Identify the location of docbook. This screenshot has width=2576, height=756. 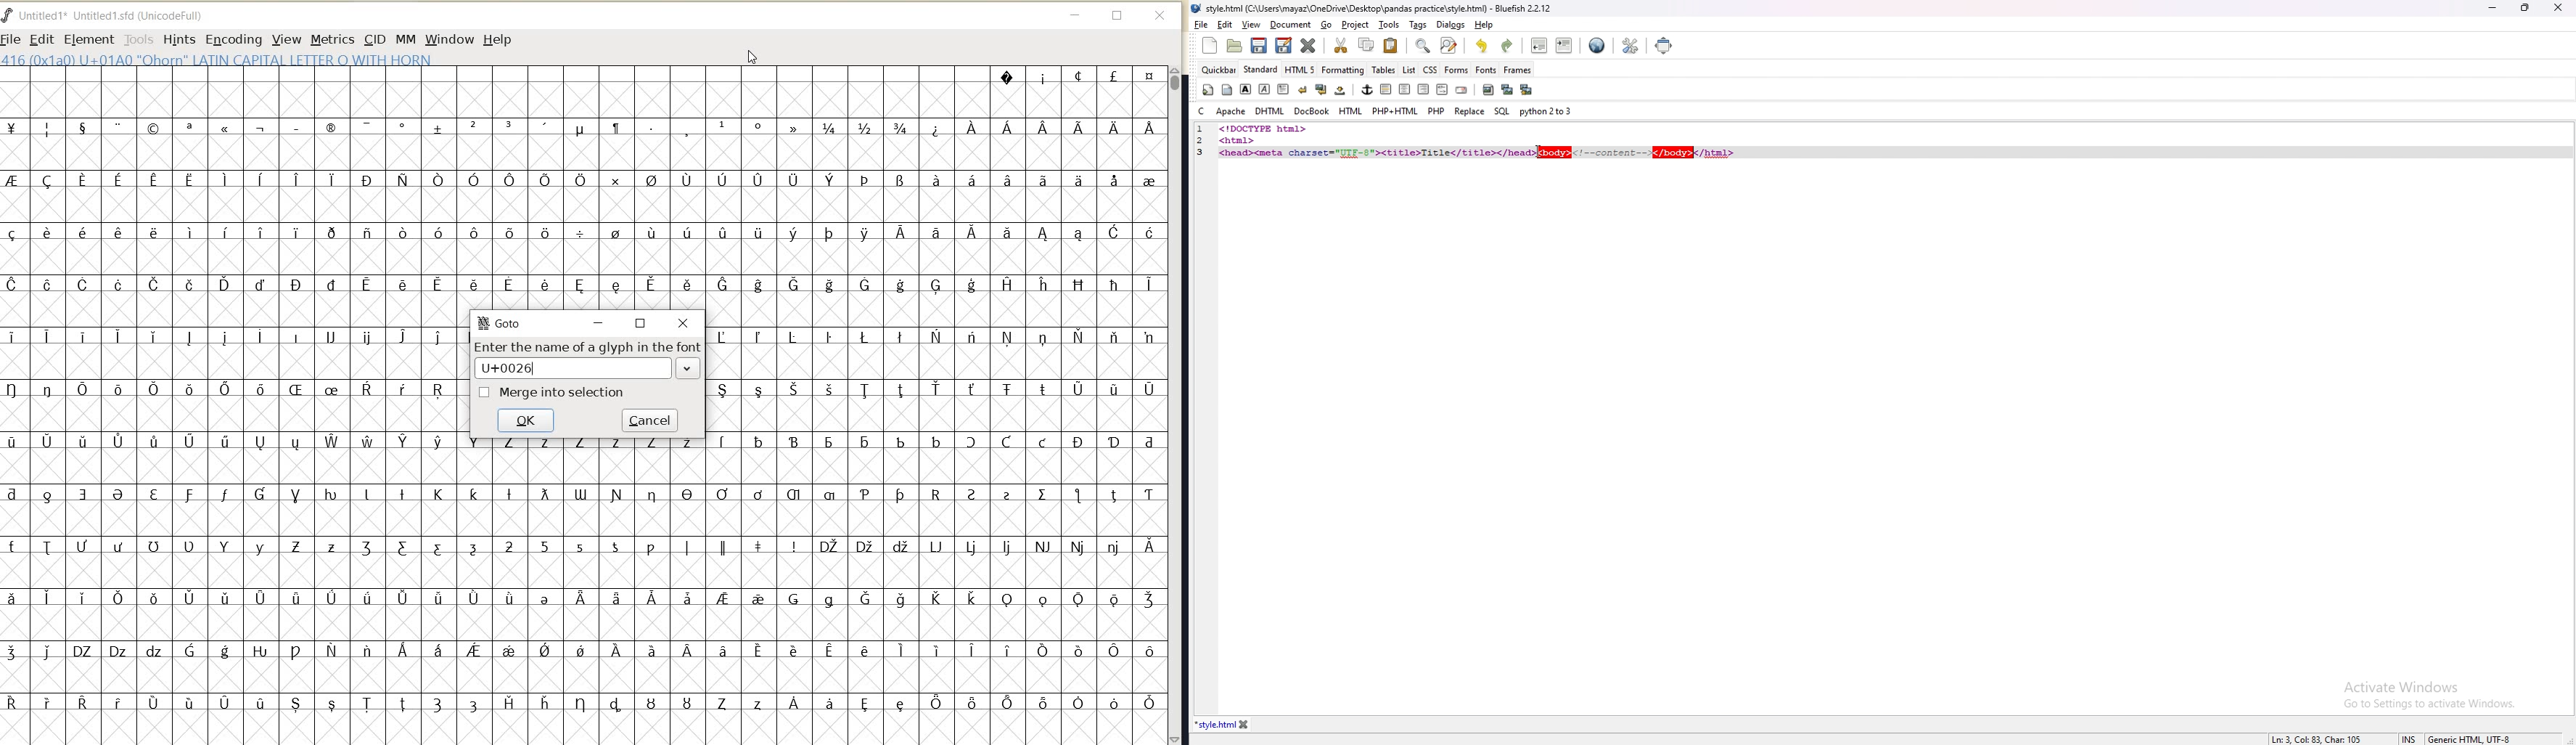
(1311, 111).